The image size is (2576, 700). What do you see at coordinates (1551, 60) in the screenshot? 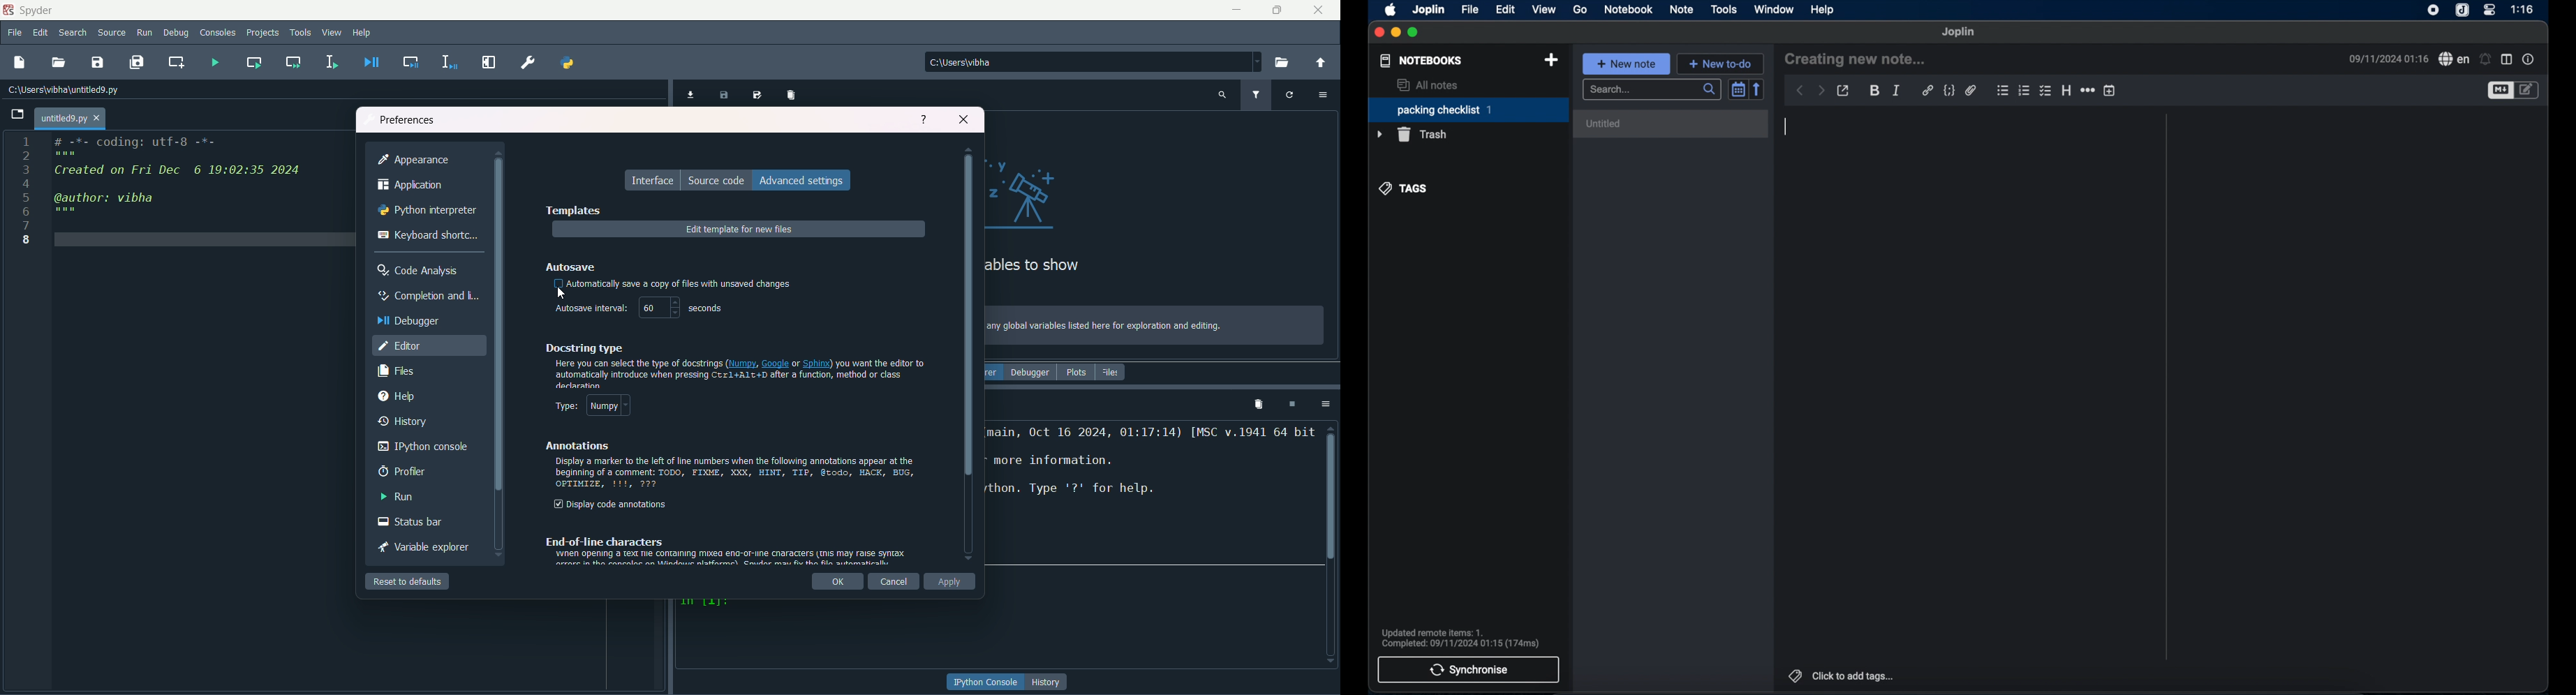
I see `new notebook` at bounding box center [1551, 60].